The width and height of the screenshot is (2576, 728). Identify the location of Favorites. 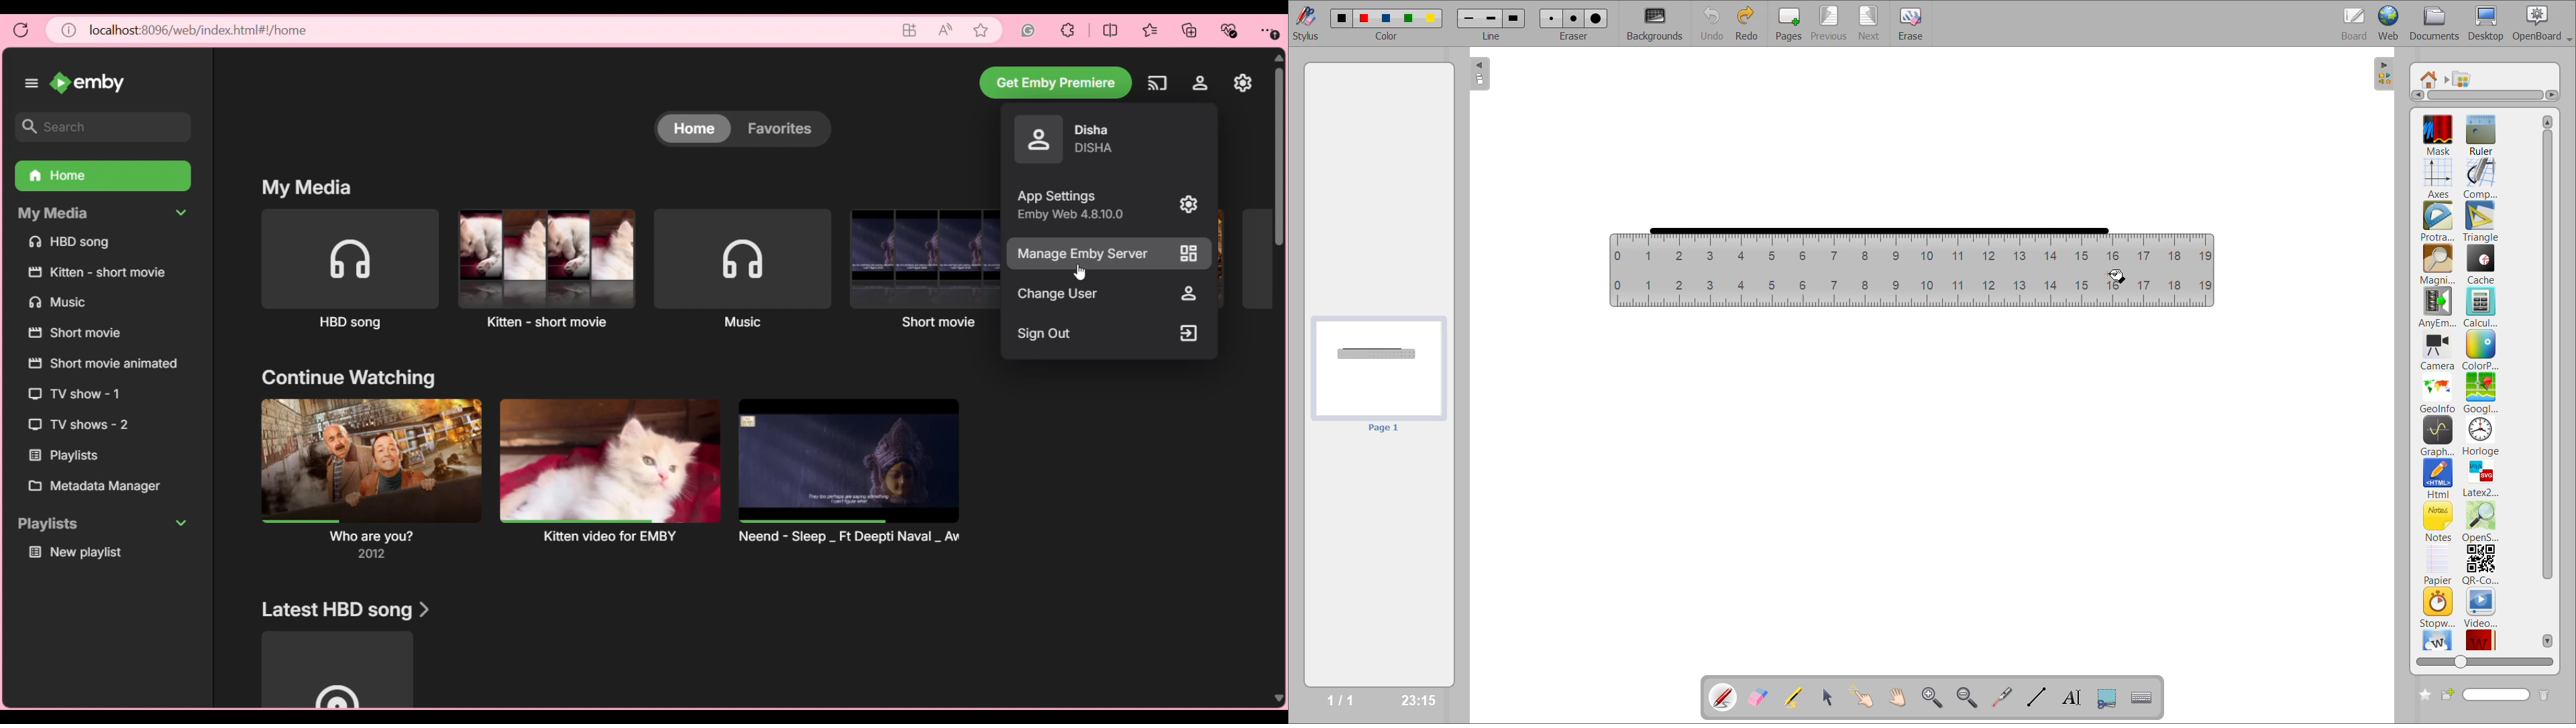
(785, 129).